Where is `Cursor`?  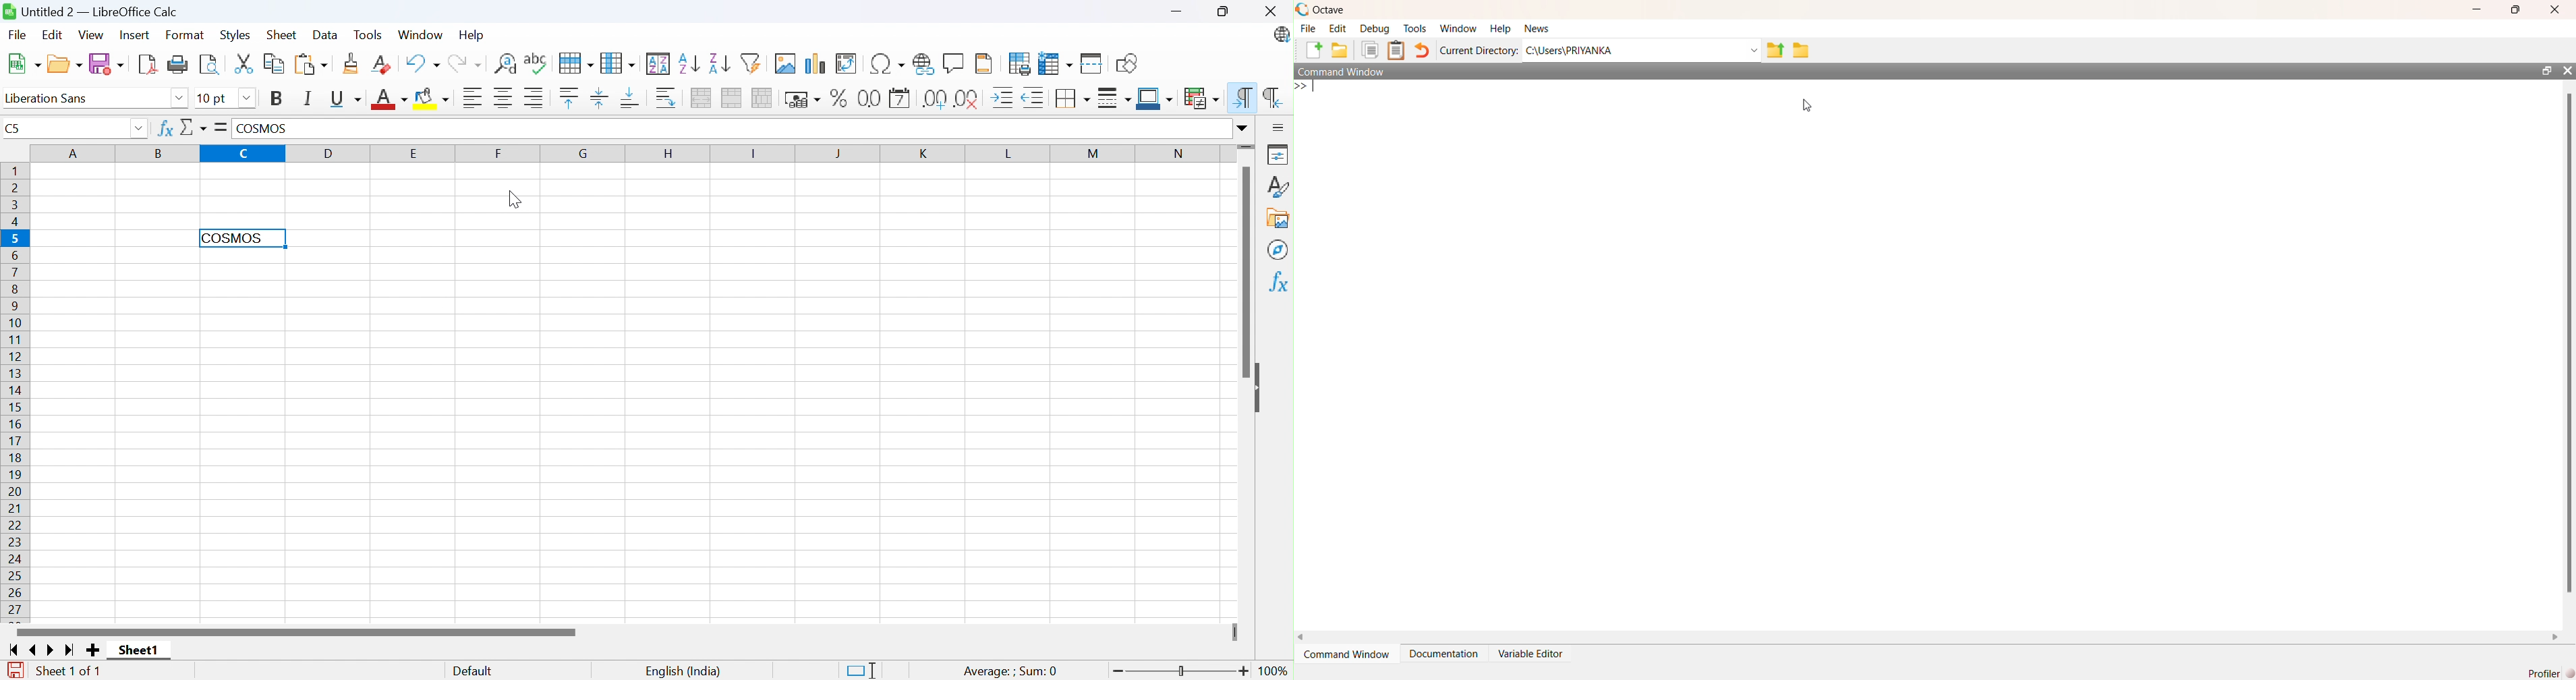 Cursor is located at coordinates (512, 200).